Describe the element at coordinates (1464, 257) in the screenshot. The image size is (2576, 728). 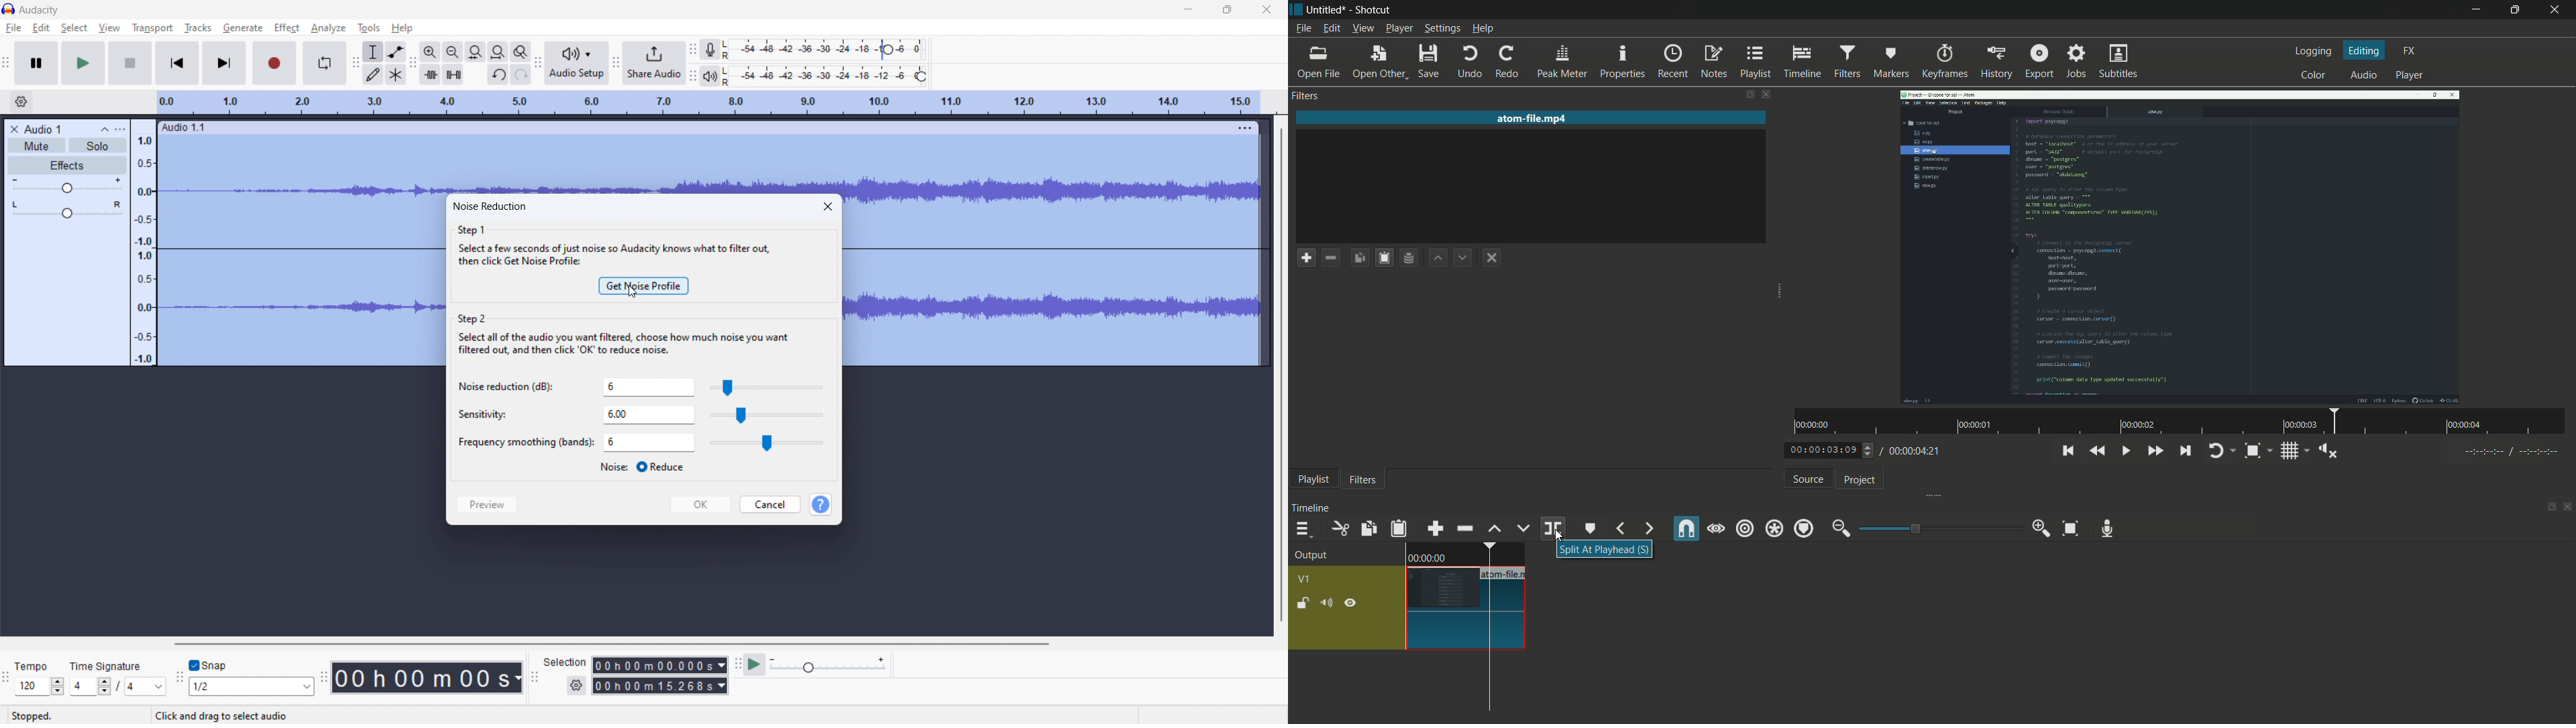
I see `move filter down` at that location.